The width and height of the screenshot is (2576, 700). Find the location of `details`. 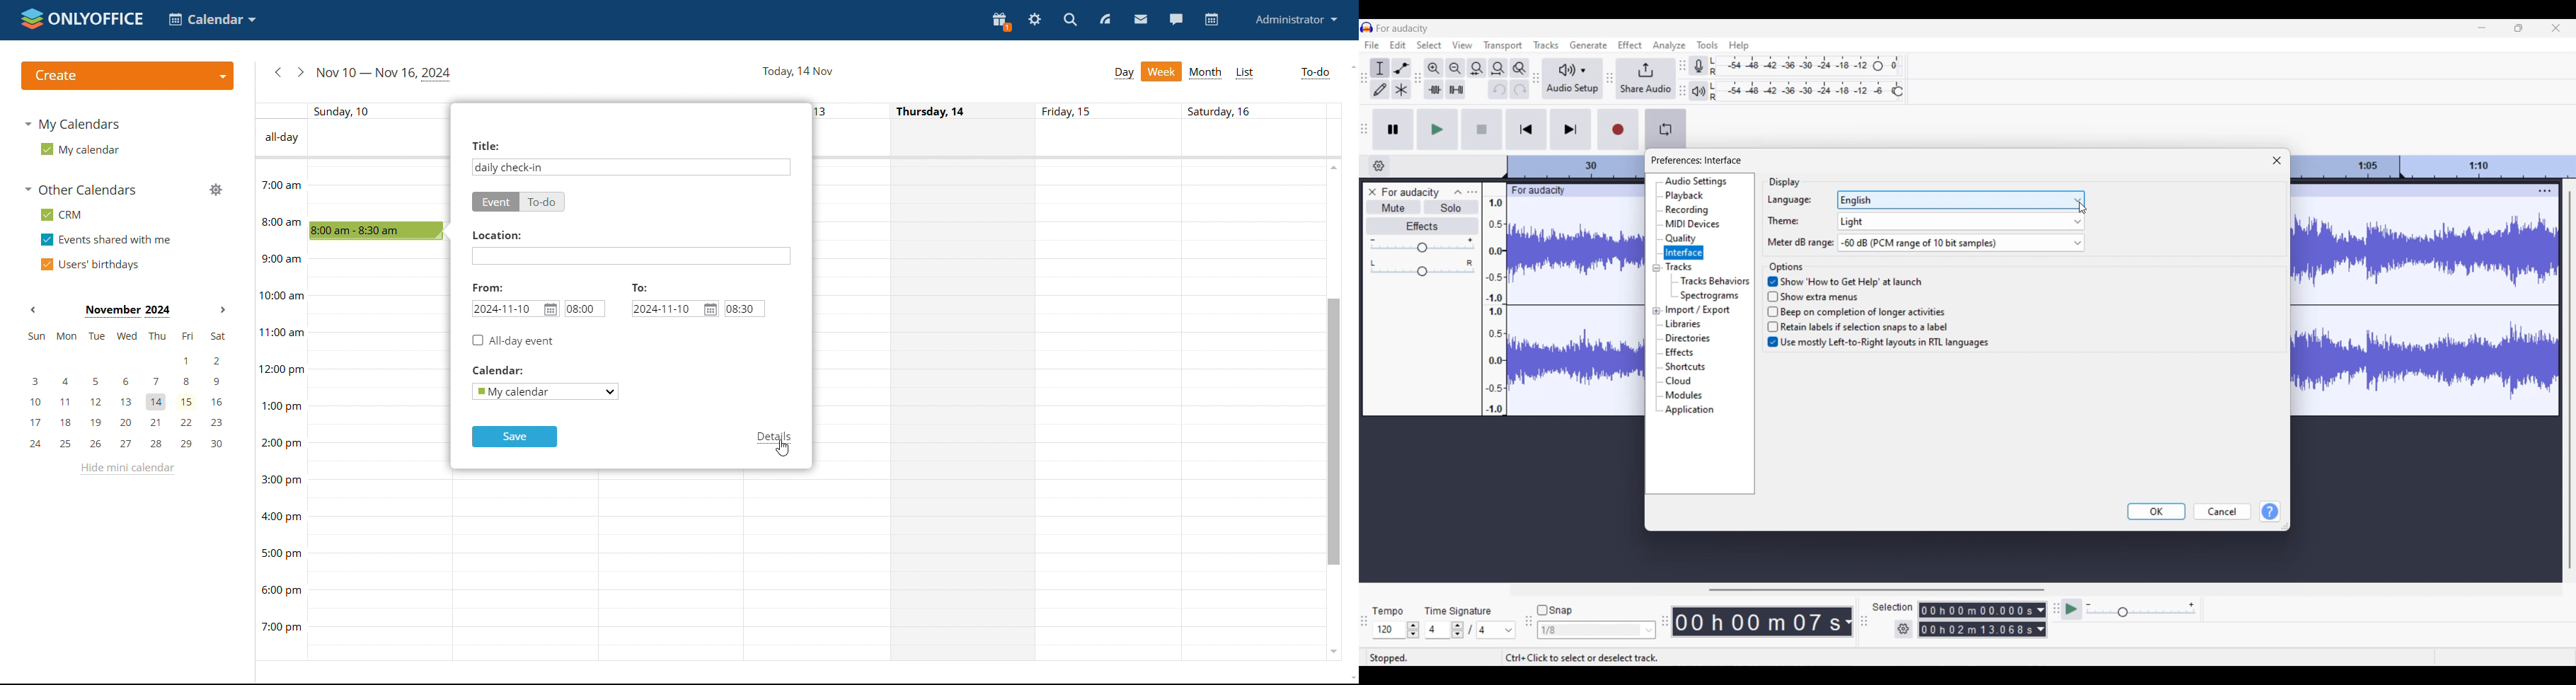

details is located at coordinates (773, 438).